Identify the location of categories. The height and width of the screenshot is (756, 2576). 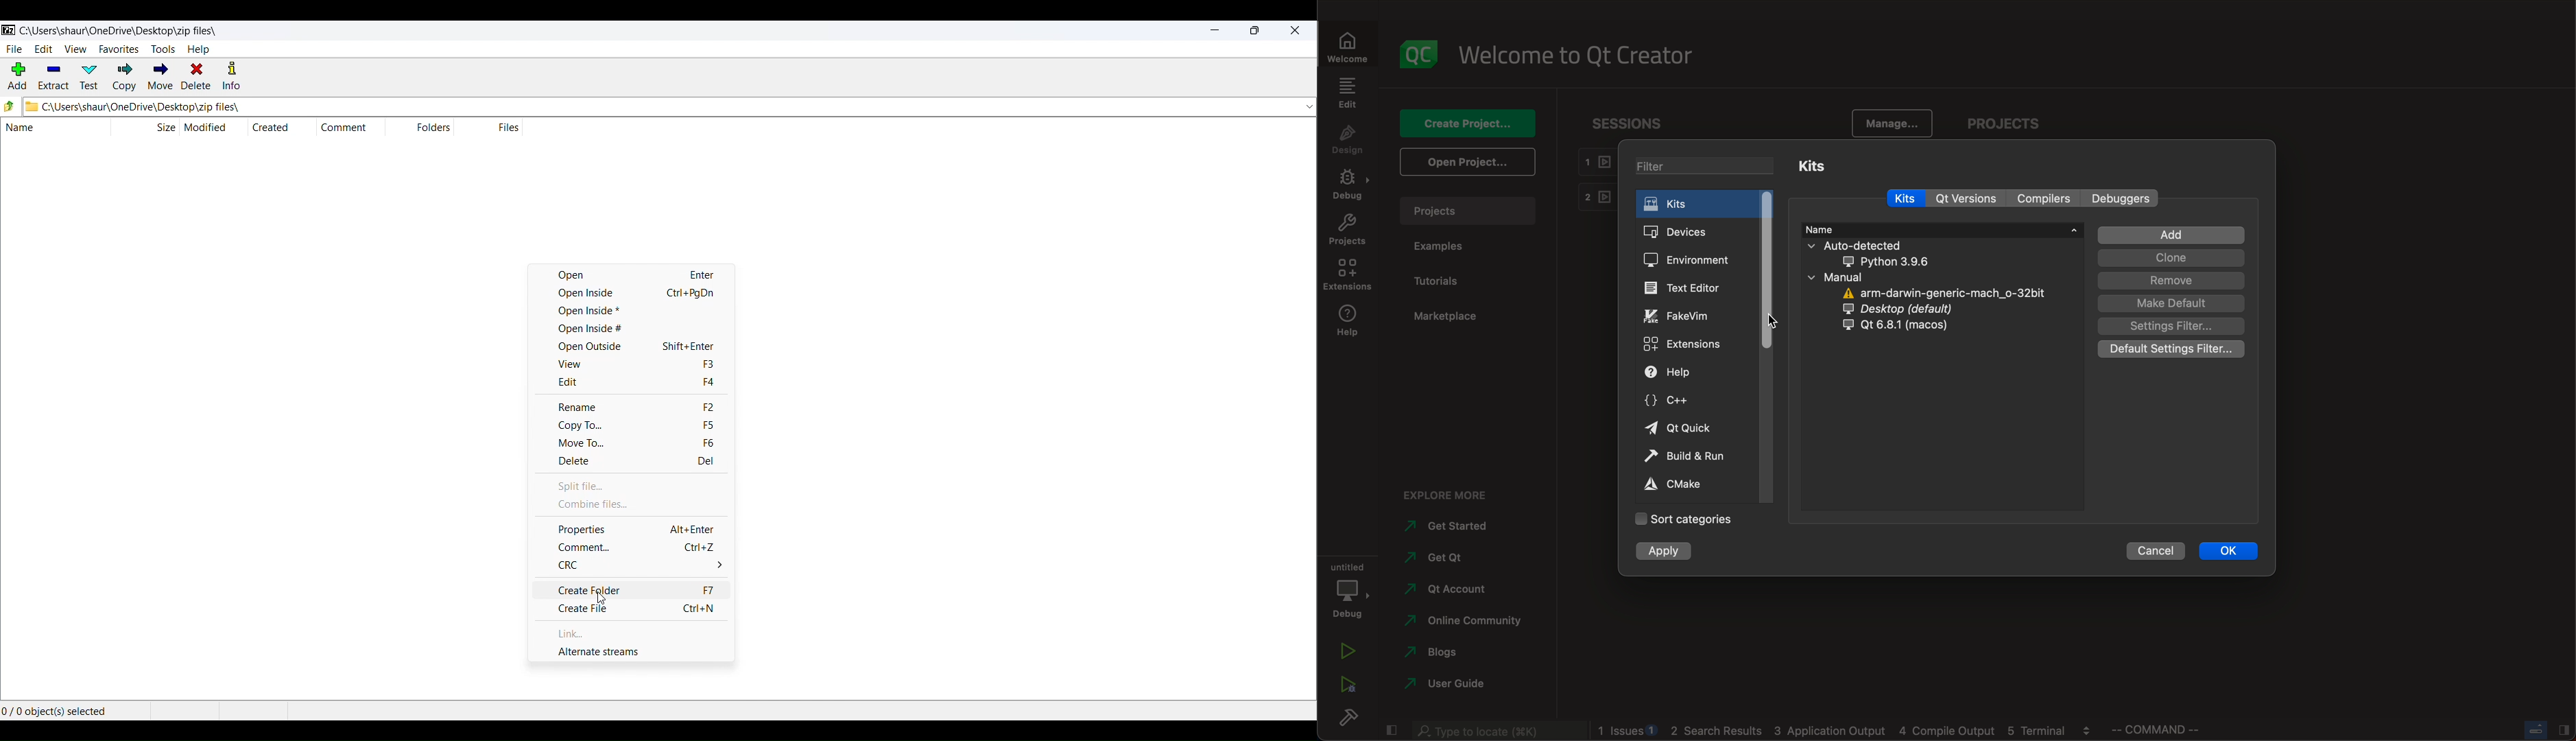
(1696, 518).